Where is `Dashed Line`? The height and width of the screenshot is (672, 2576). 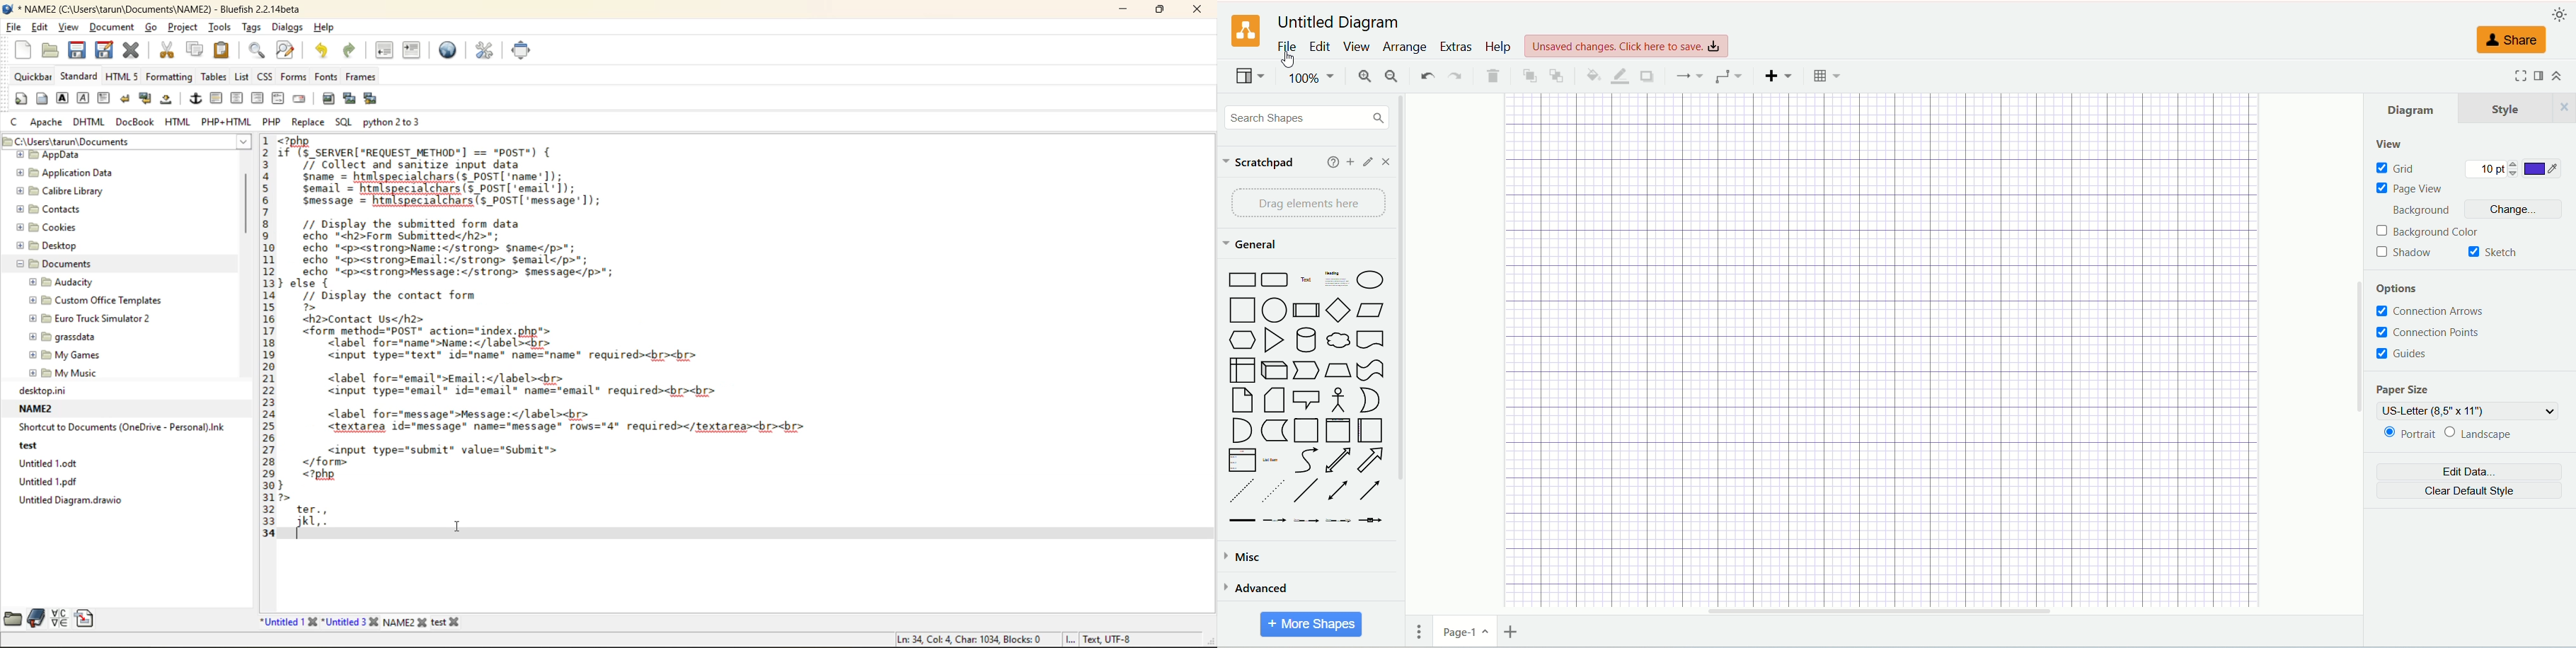
Dashed Line is located at coordinates (1238, 490).